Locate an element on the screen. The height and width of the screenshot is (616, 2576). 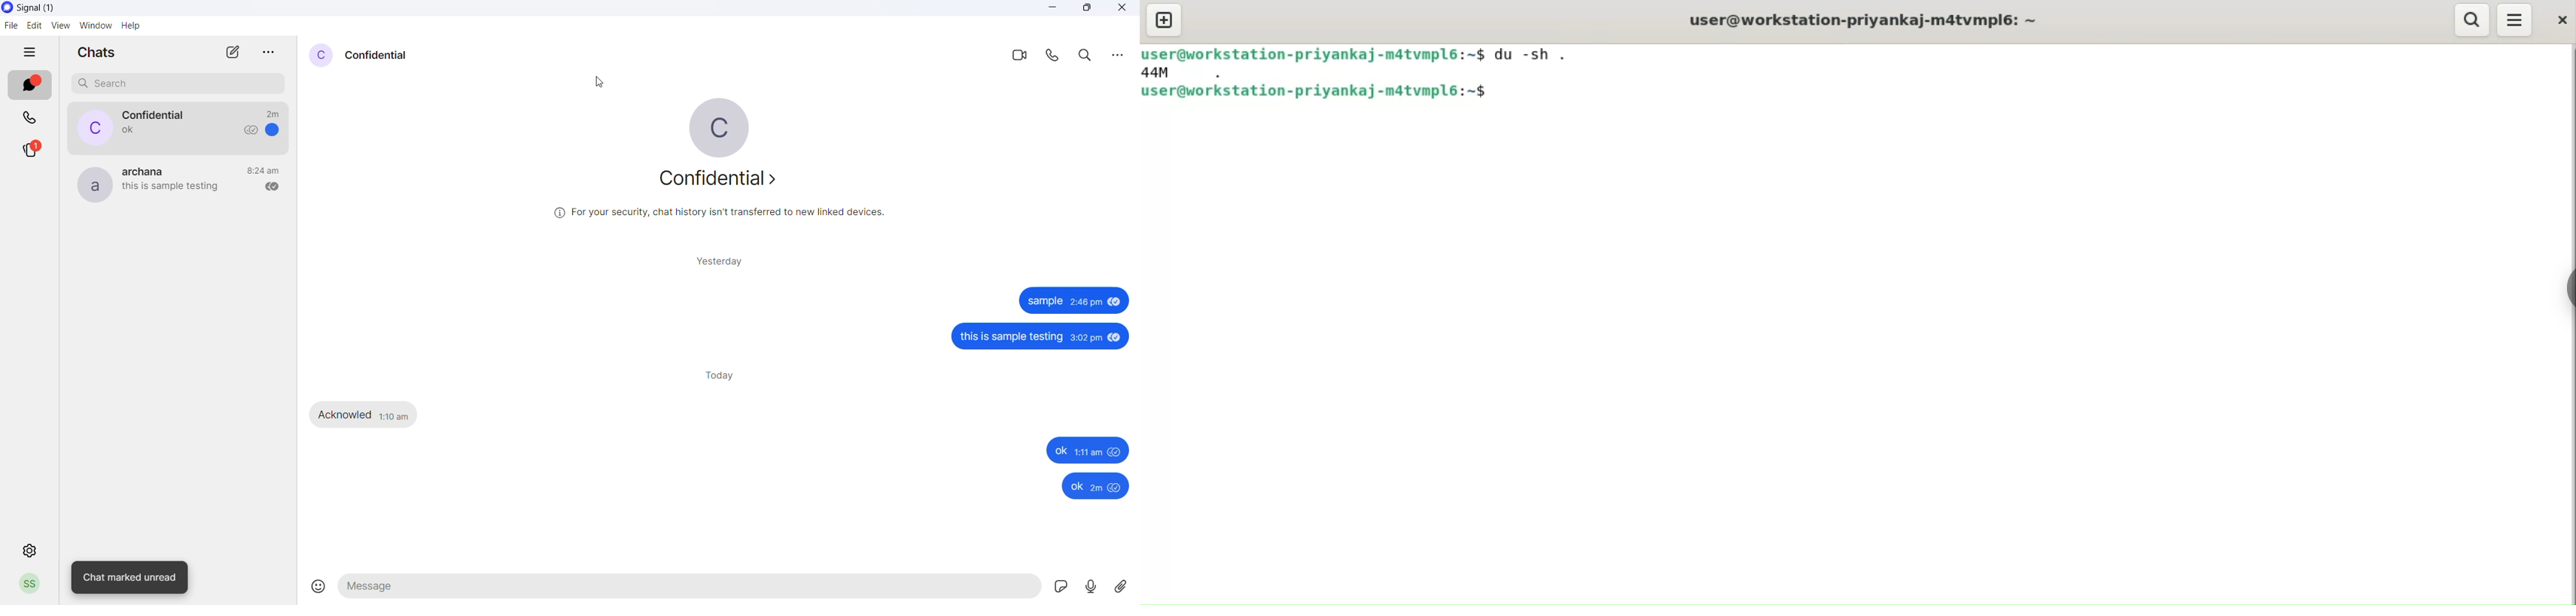
user@workstation-priyankaj-m4tvmlp6:~$ is located at coordinates (1315, 92).